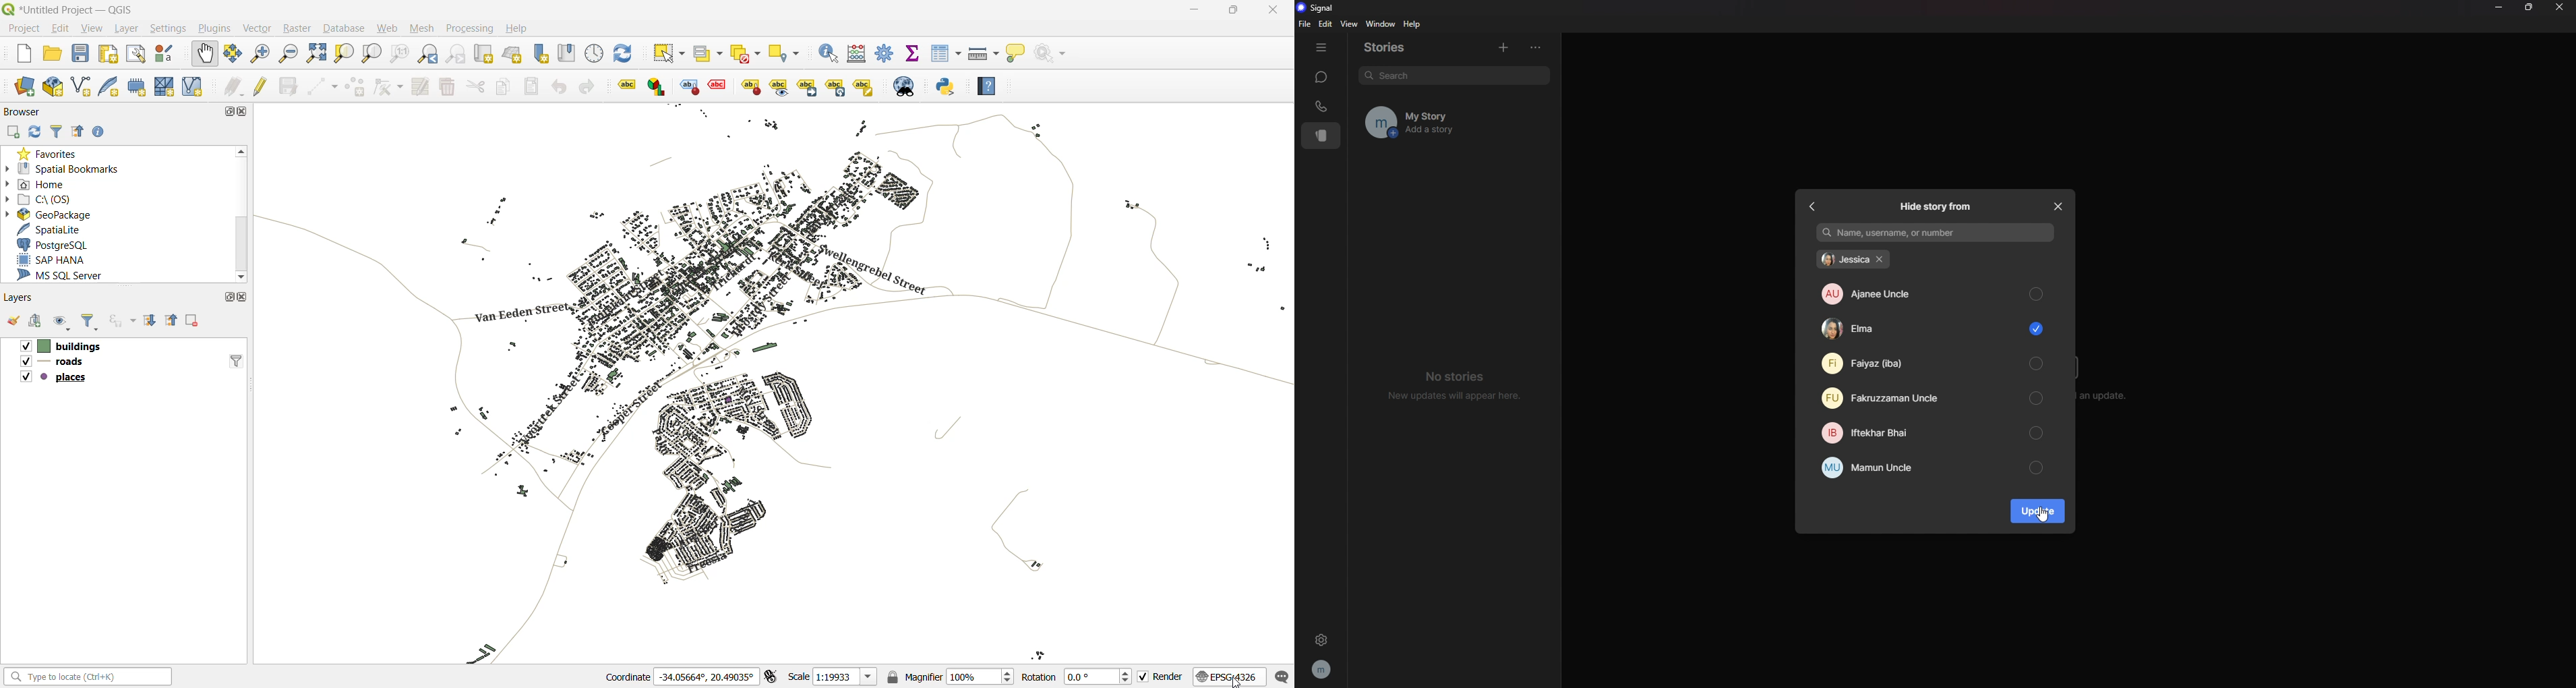 Image resolution: width=2576 pixels, height=700 pixels. Describe the element at coordinates (1383, 25) in the screenshot. I see `window` at that location.